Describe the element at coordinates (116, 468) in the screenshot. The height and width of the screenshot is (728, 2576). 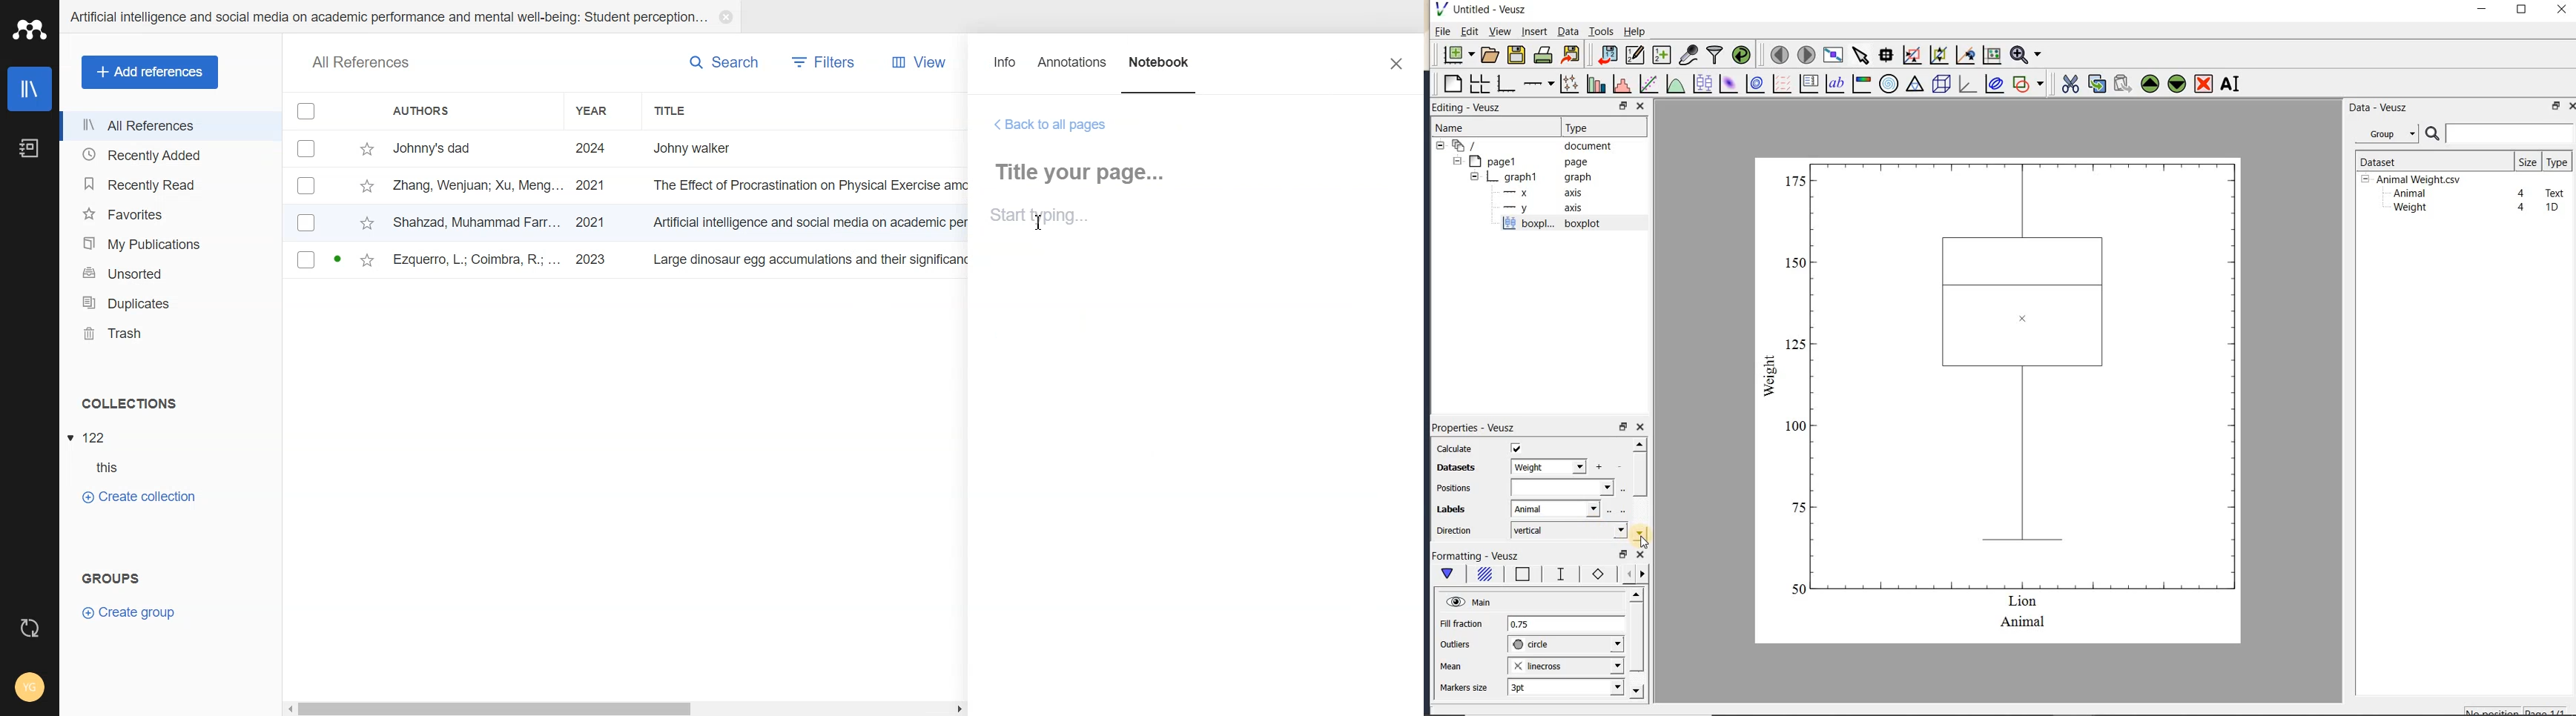
I see `this` at that location.